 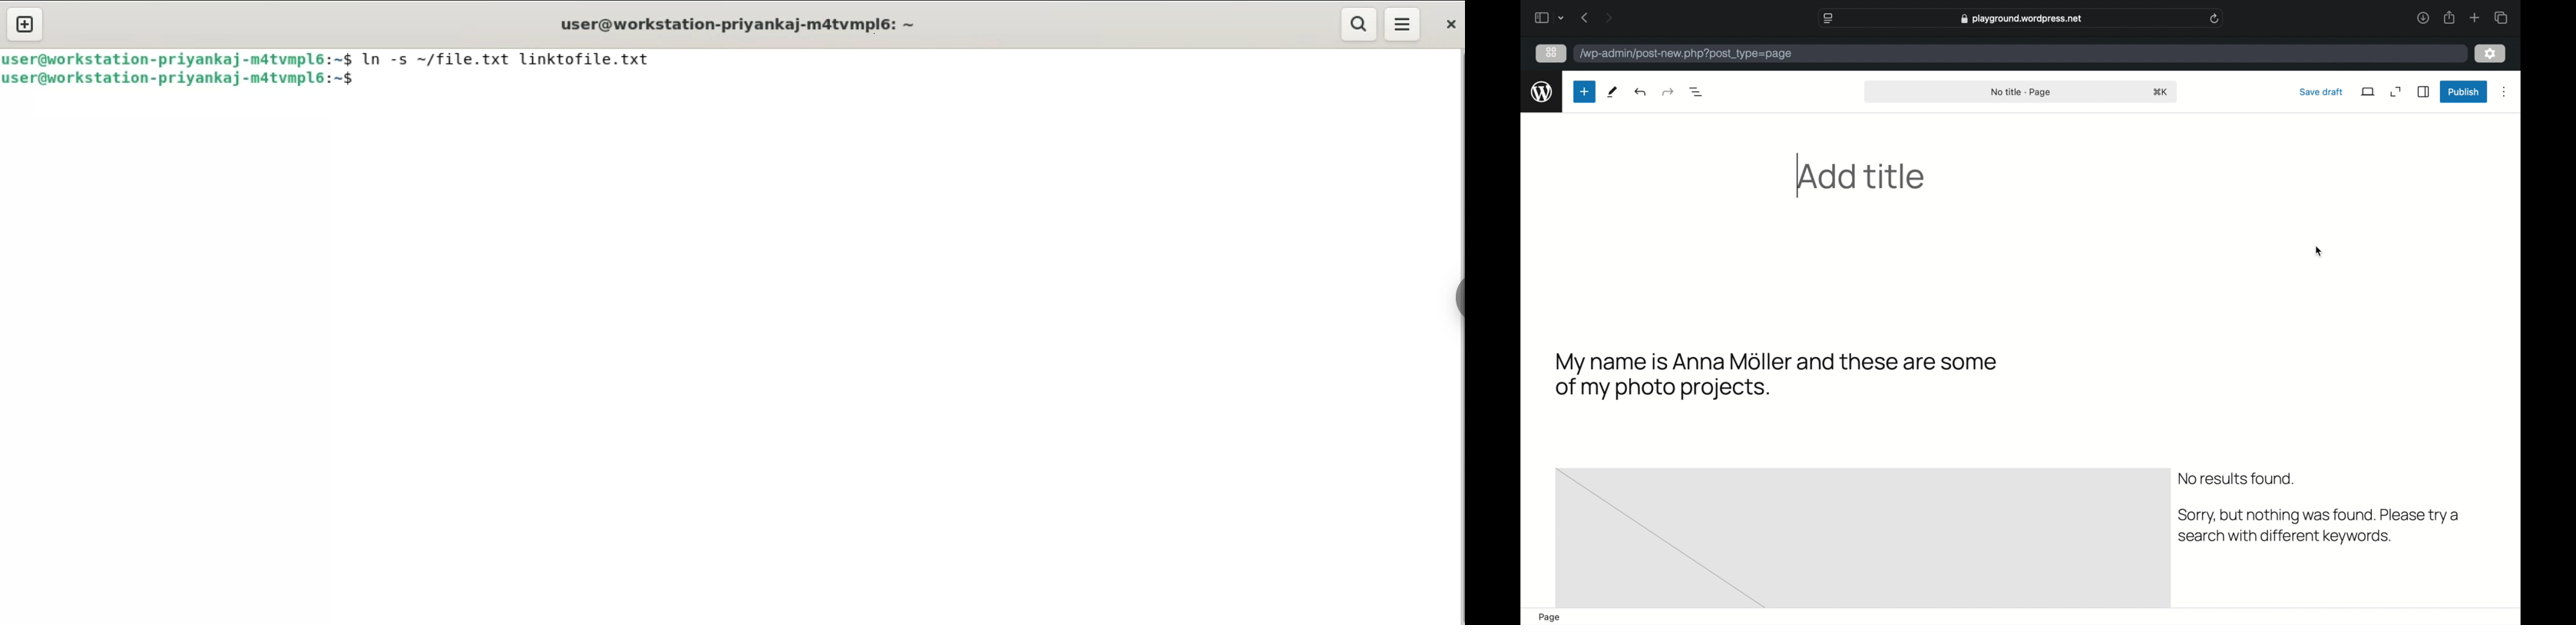 I want to click on downloads, so click(x=2423, y=17).